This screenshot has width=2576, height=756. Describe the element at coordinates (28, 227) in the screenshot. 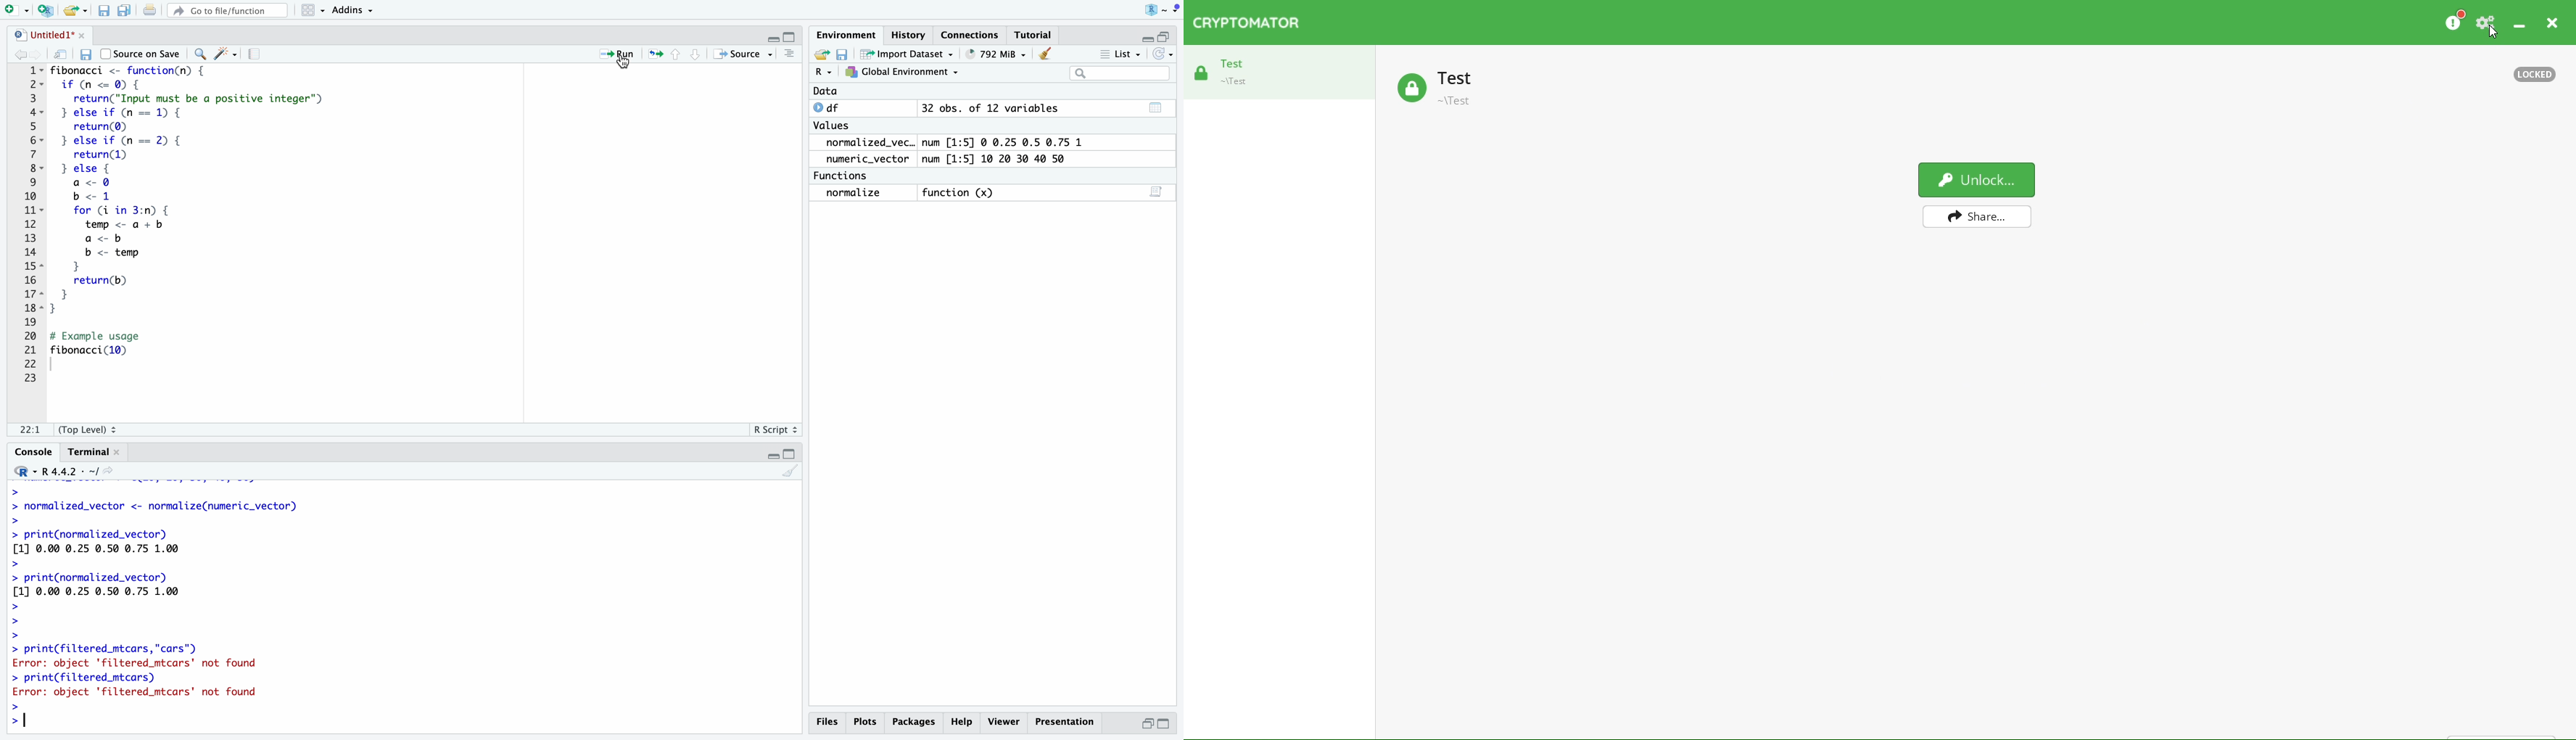

I see `serial numbers` at that location.